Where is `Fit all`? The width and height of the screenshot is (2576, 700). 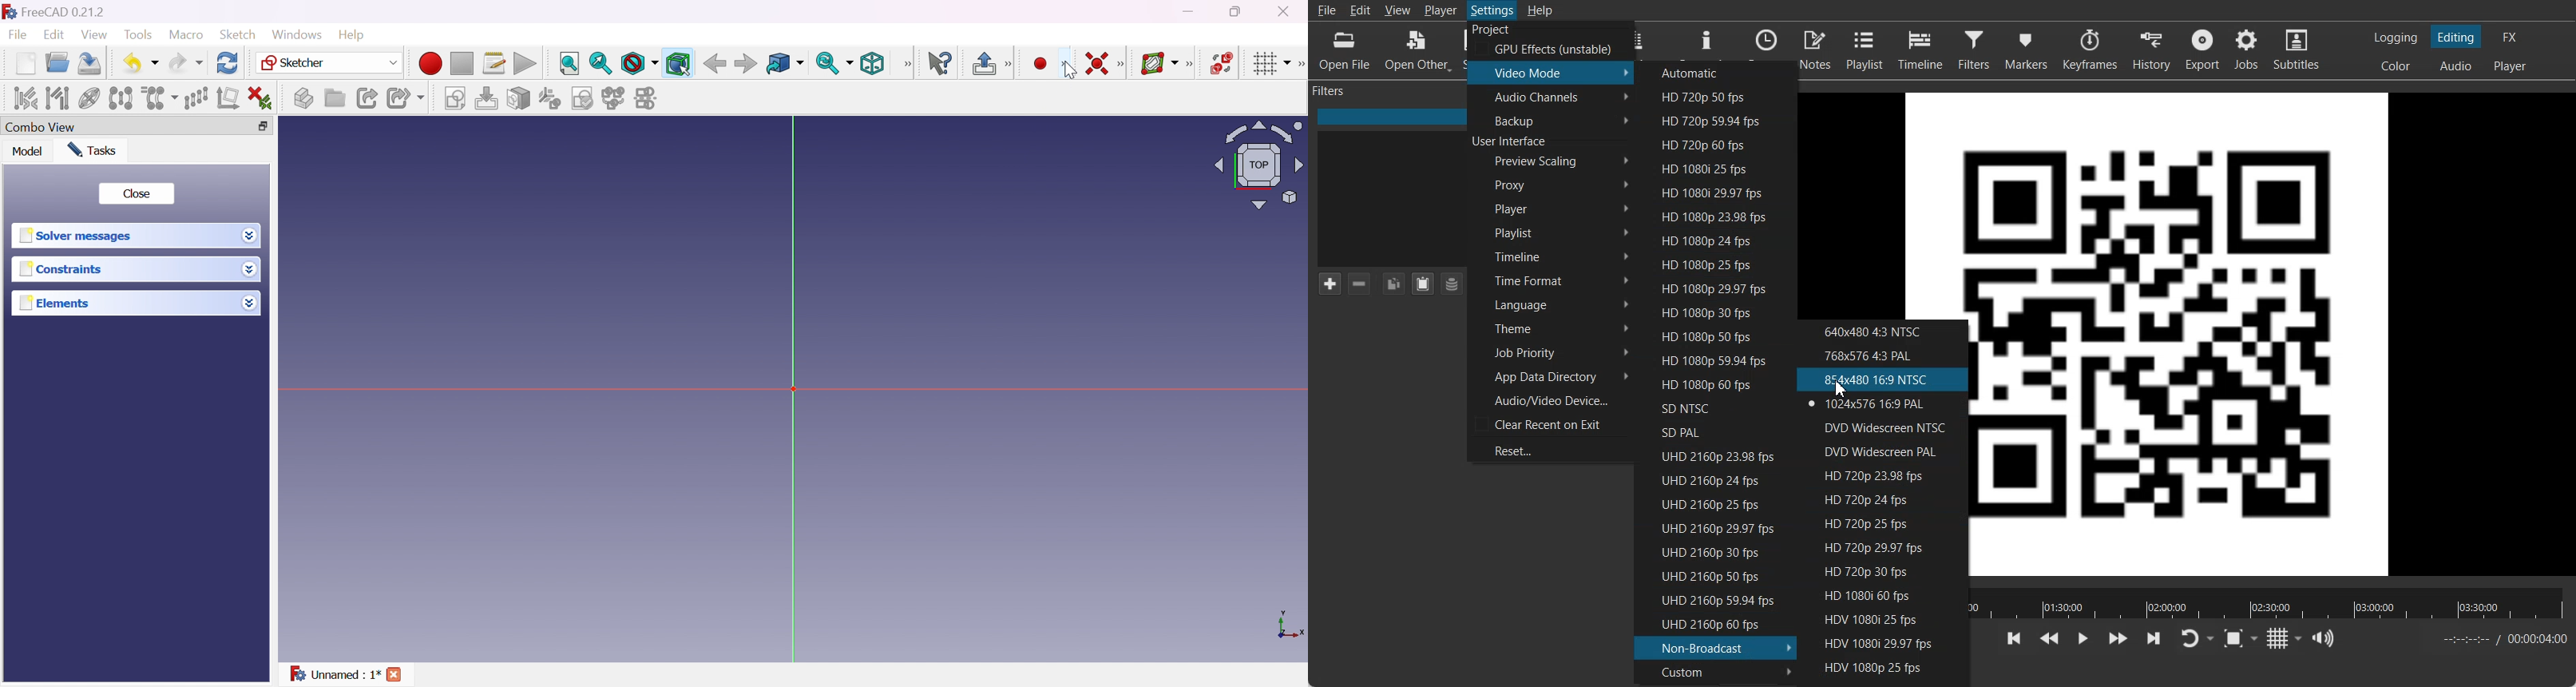
Fit all is located at coordinates (570, 63).